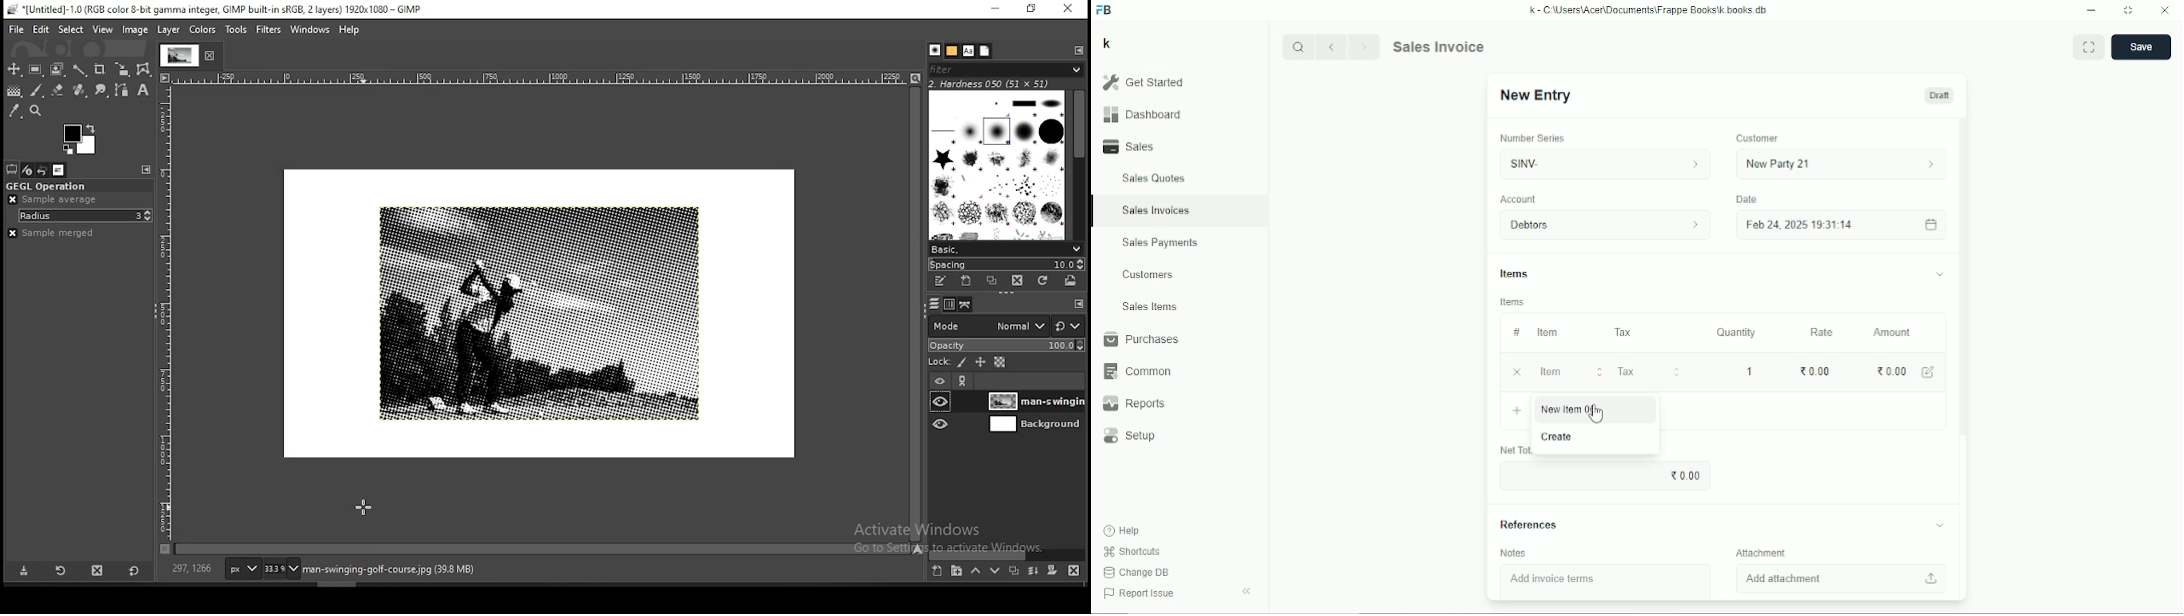 The width and height of the screenshot is (2184, 616). Describe the element at coordinates (1607, 225) in the screenshot. I see `Debtors` at that location.